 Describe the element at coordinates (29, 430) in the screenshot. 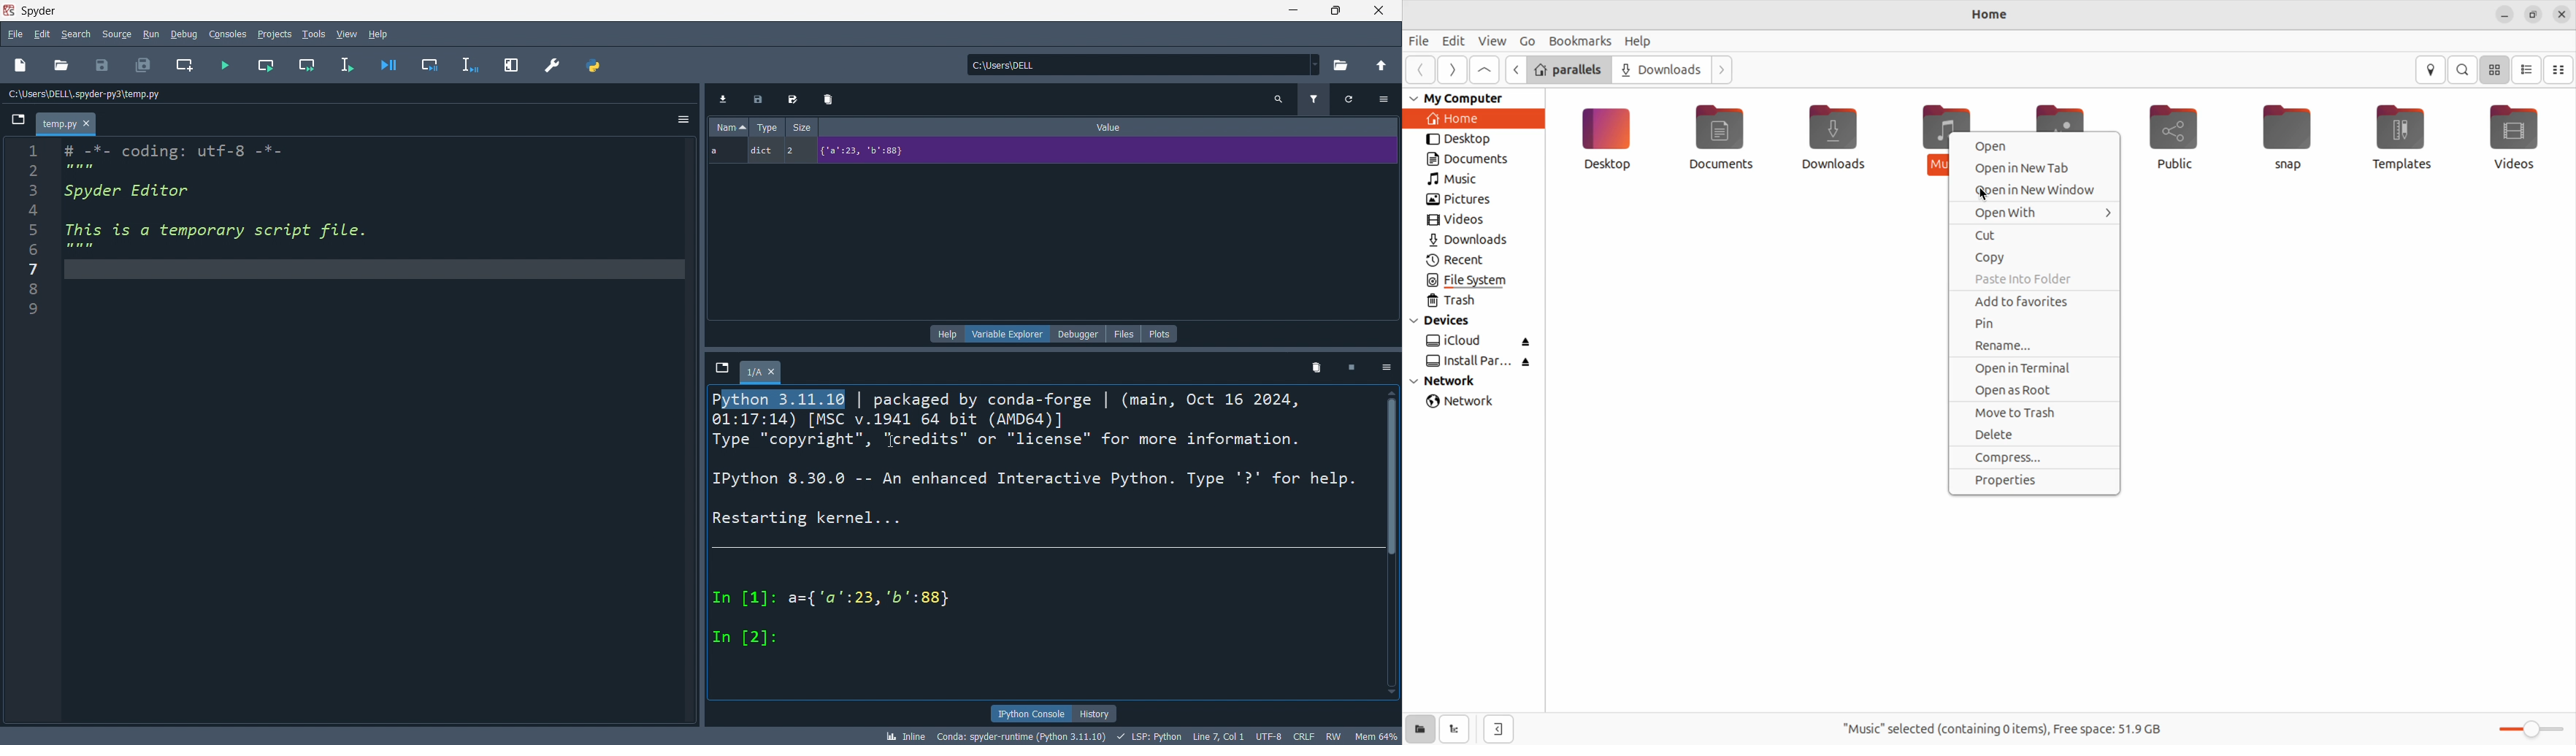

I see `line number` at that location.